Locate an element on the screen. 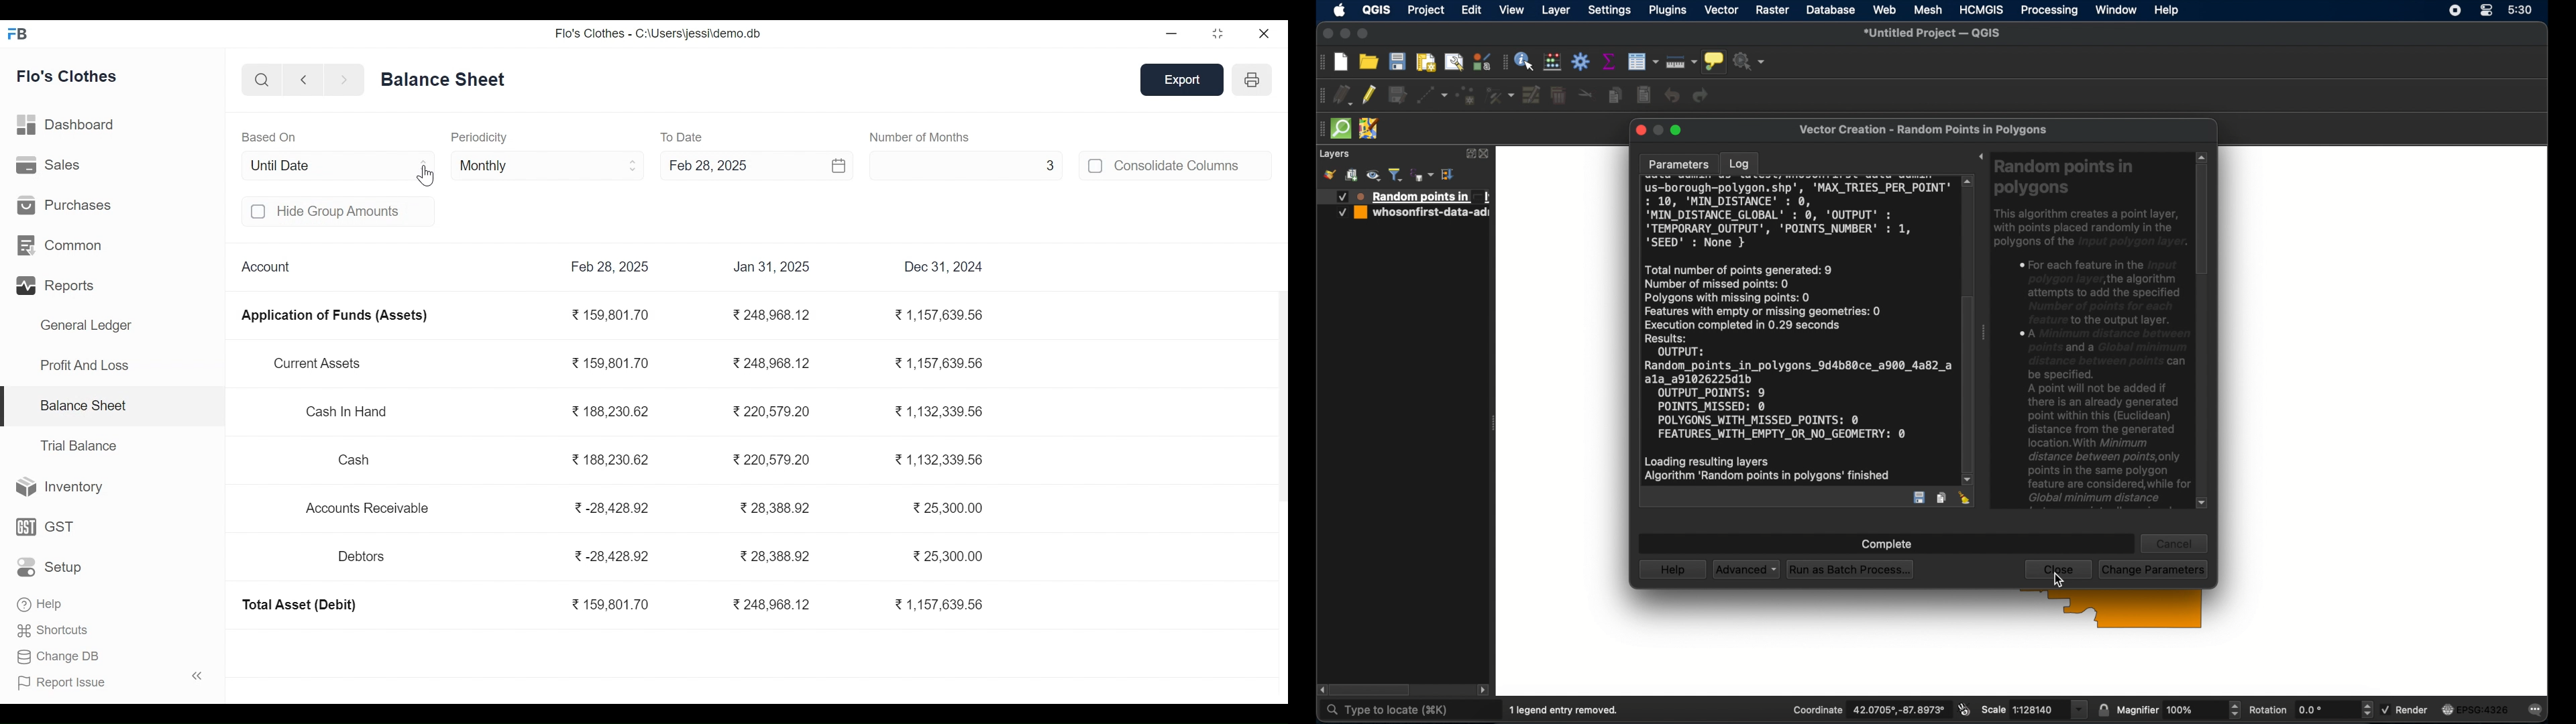  scroll right arrow is located at coordinates (1485, 690).